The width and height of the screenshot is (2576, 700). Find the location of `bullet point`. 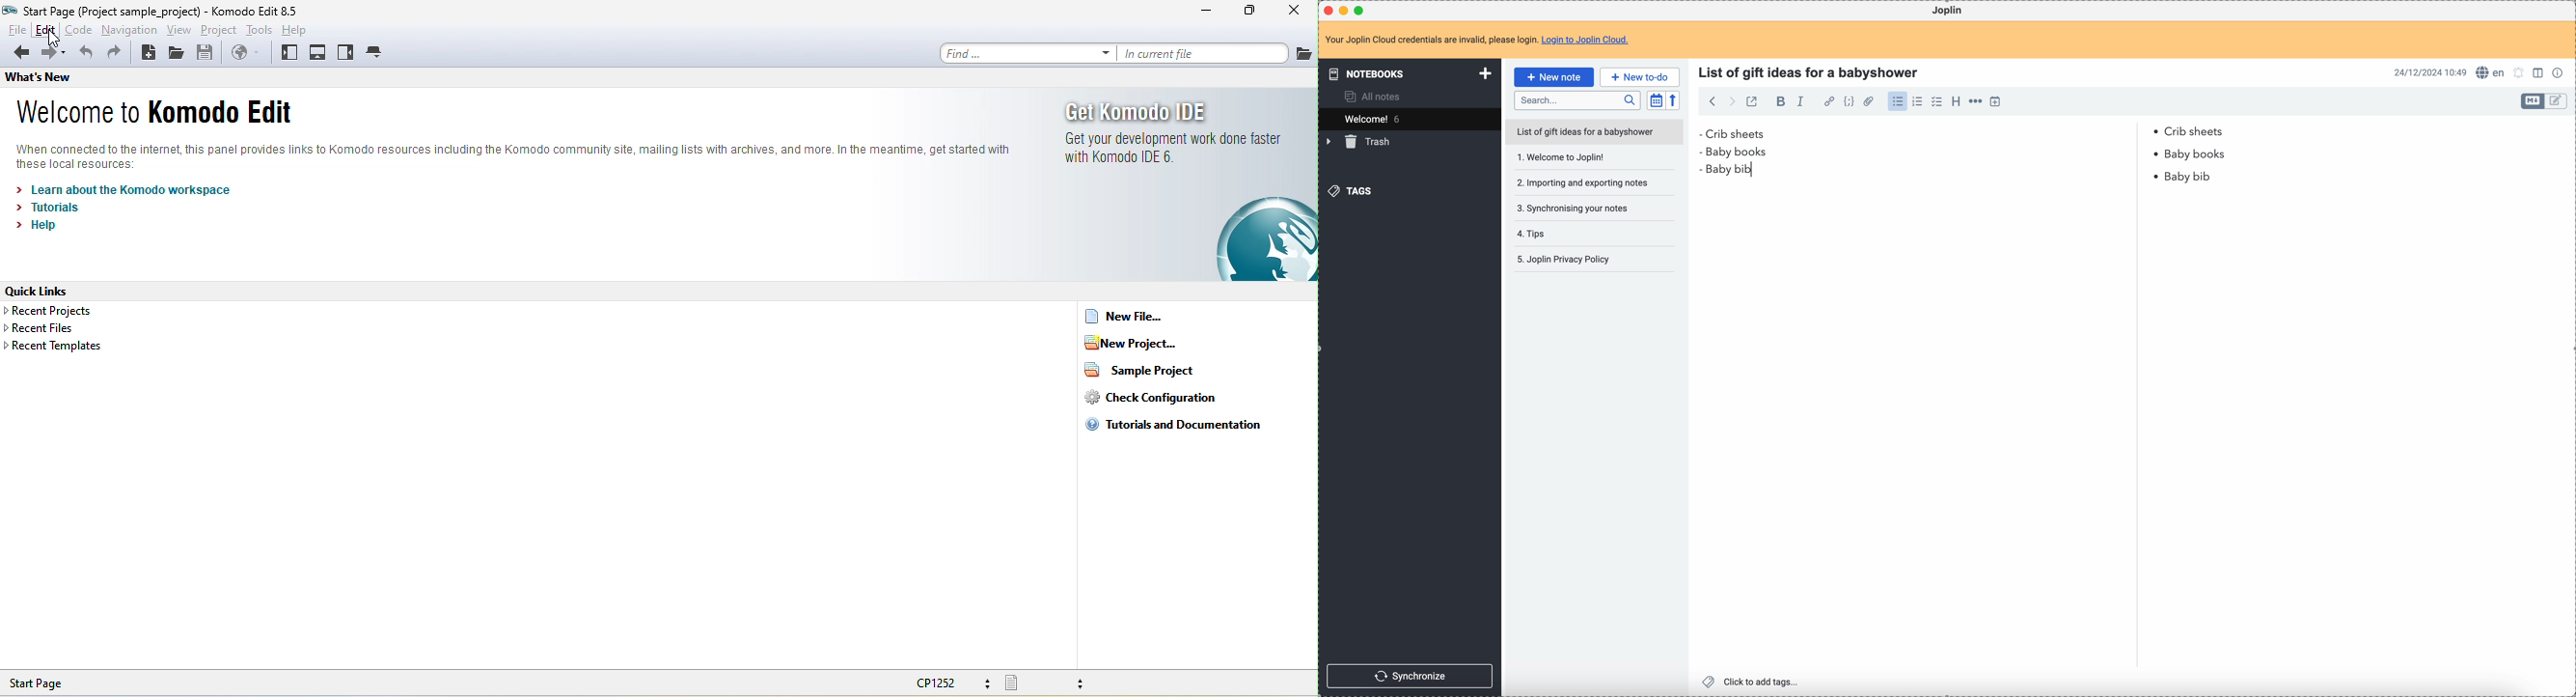

bullet point is located at coordinates (2156, 154).